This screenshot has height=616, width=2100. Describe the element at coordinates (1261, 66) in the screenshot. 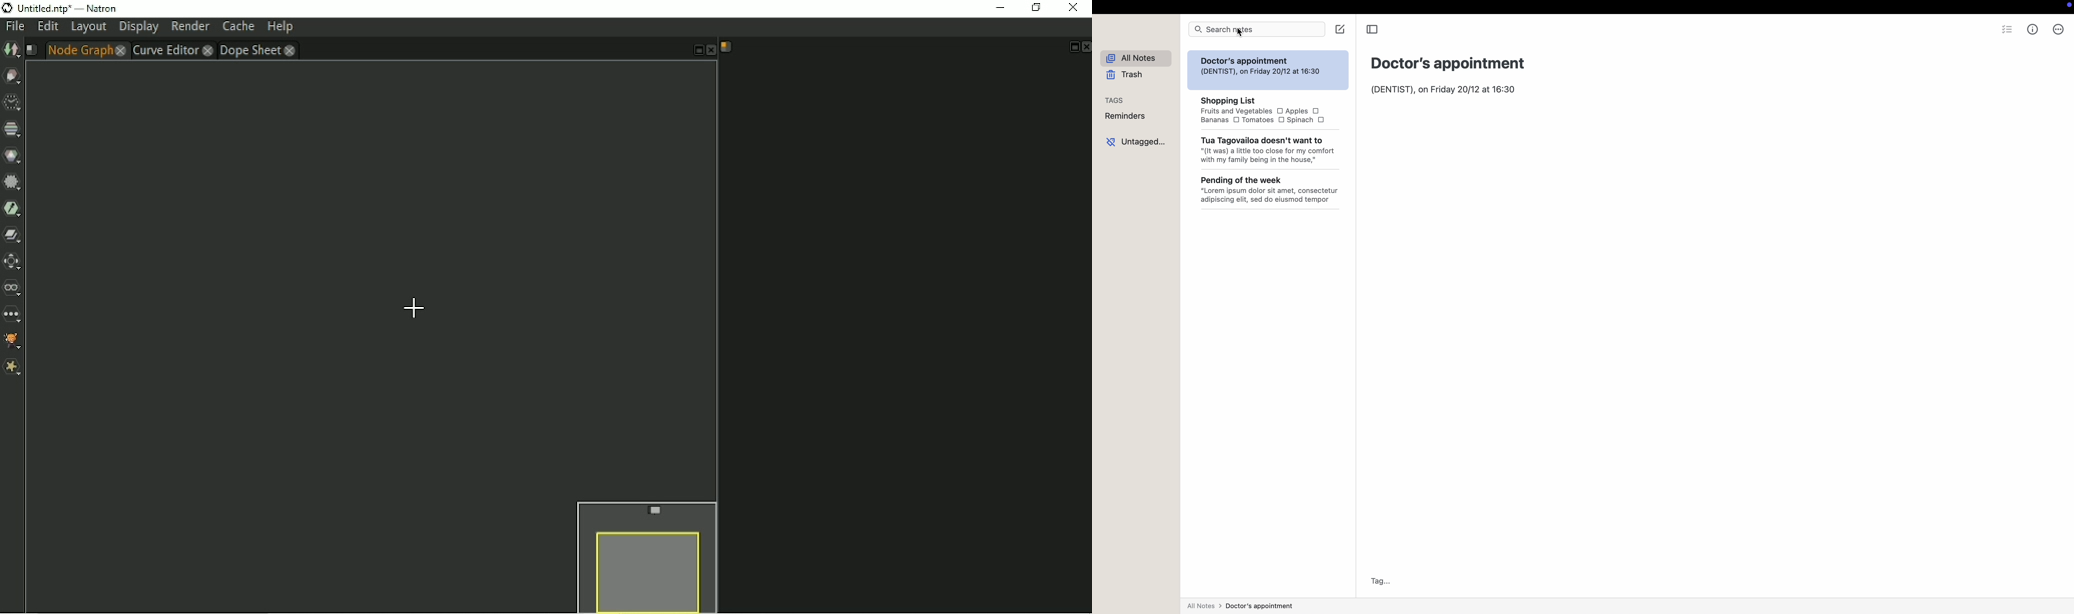

I see `Doctor's appointment
(DENTIST), on Friday 20/12 at 16:30` at that location.